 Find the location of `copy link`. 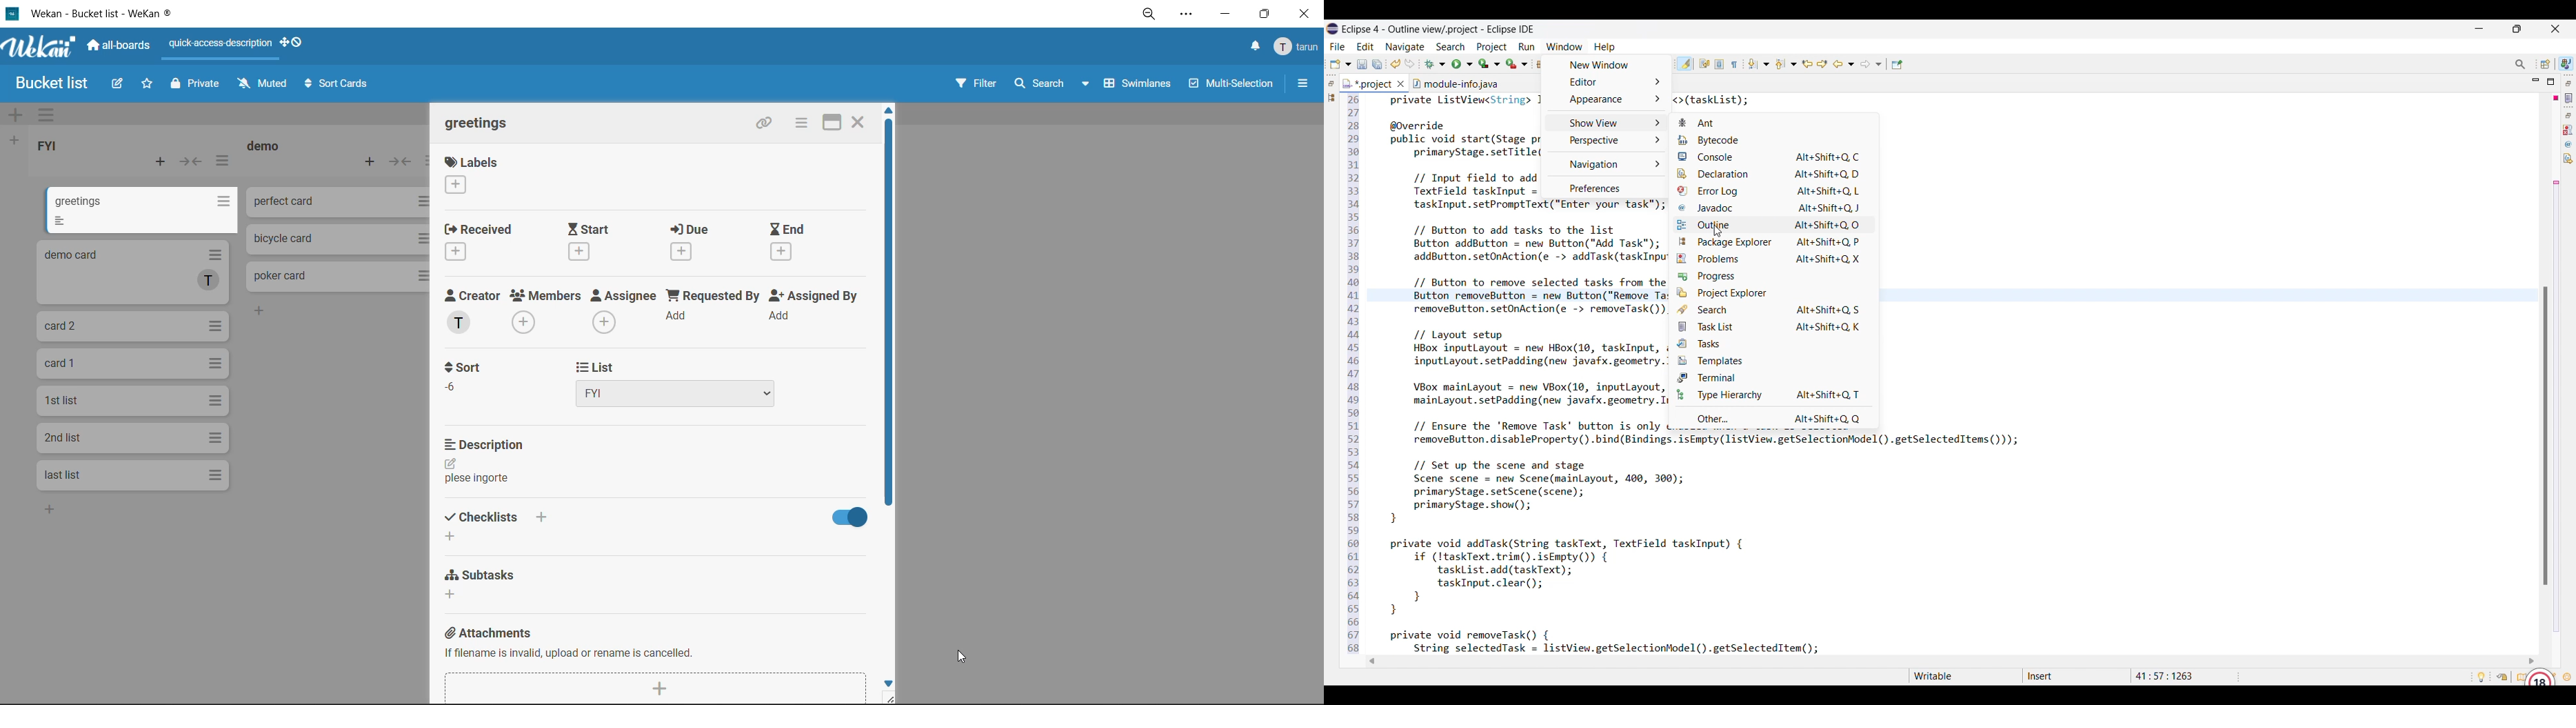

copy link is located at coordinates (768, 124).